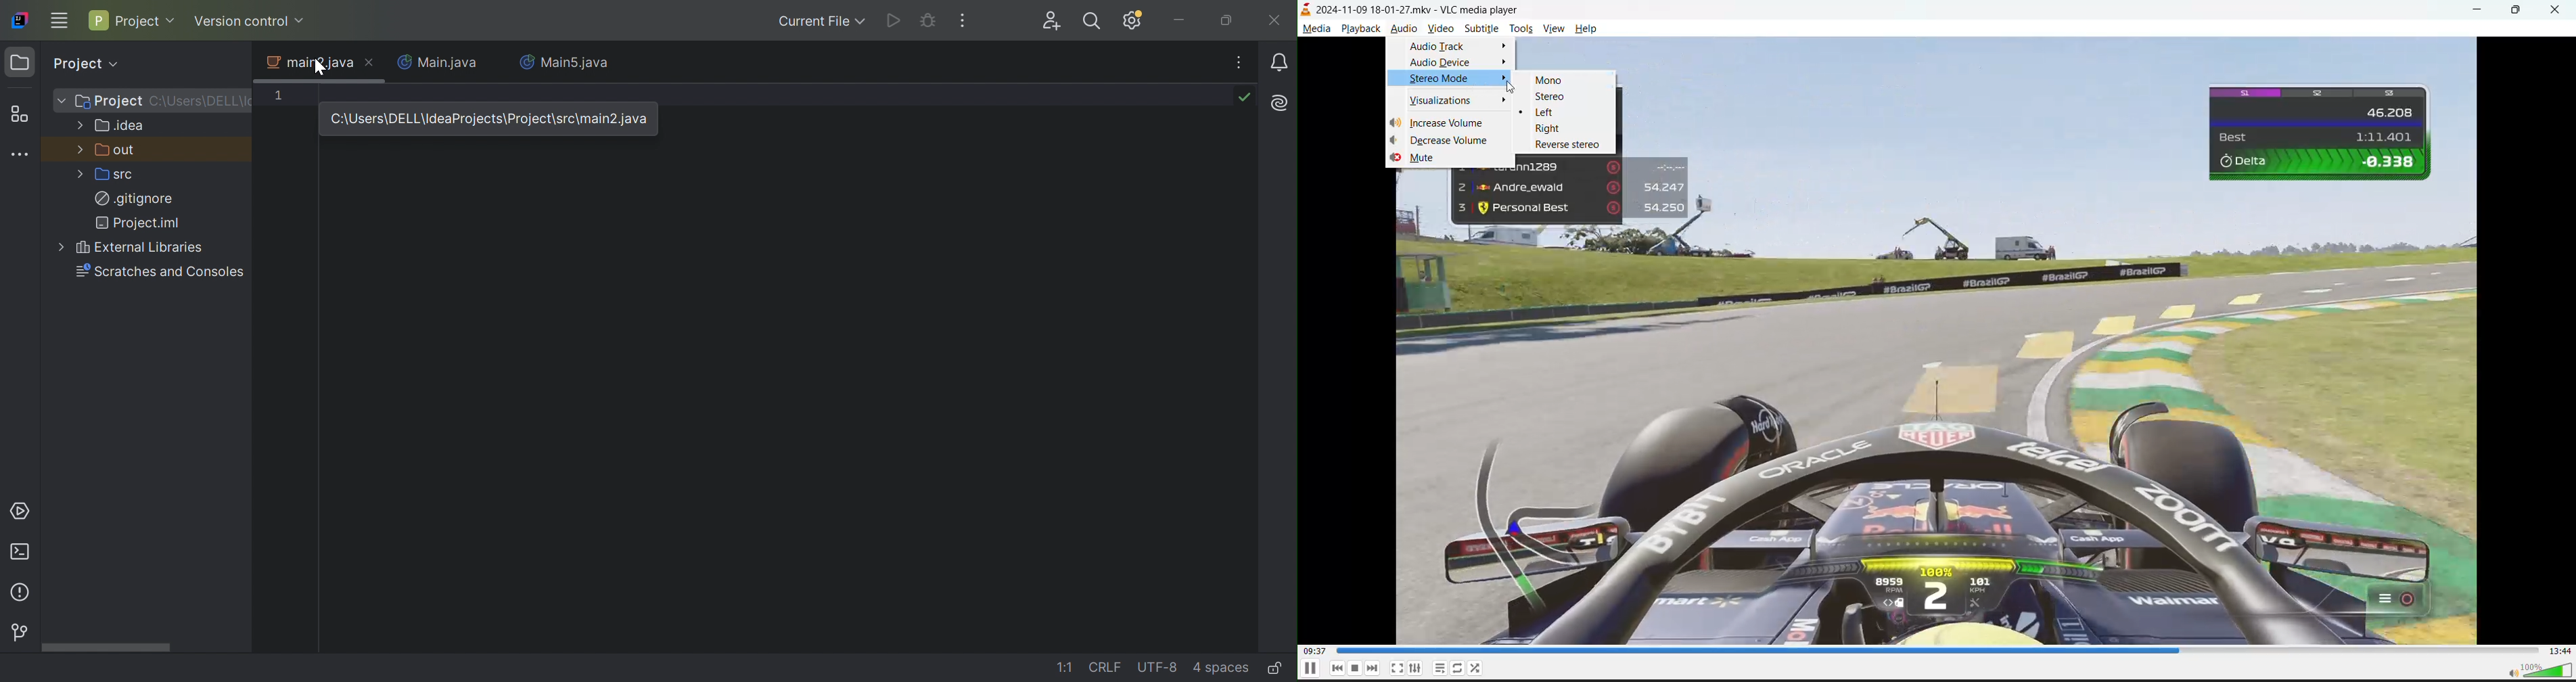  Describe the element at coordinates (1551, 99) in the screenshot. I see `stereo` at that location.